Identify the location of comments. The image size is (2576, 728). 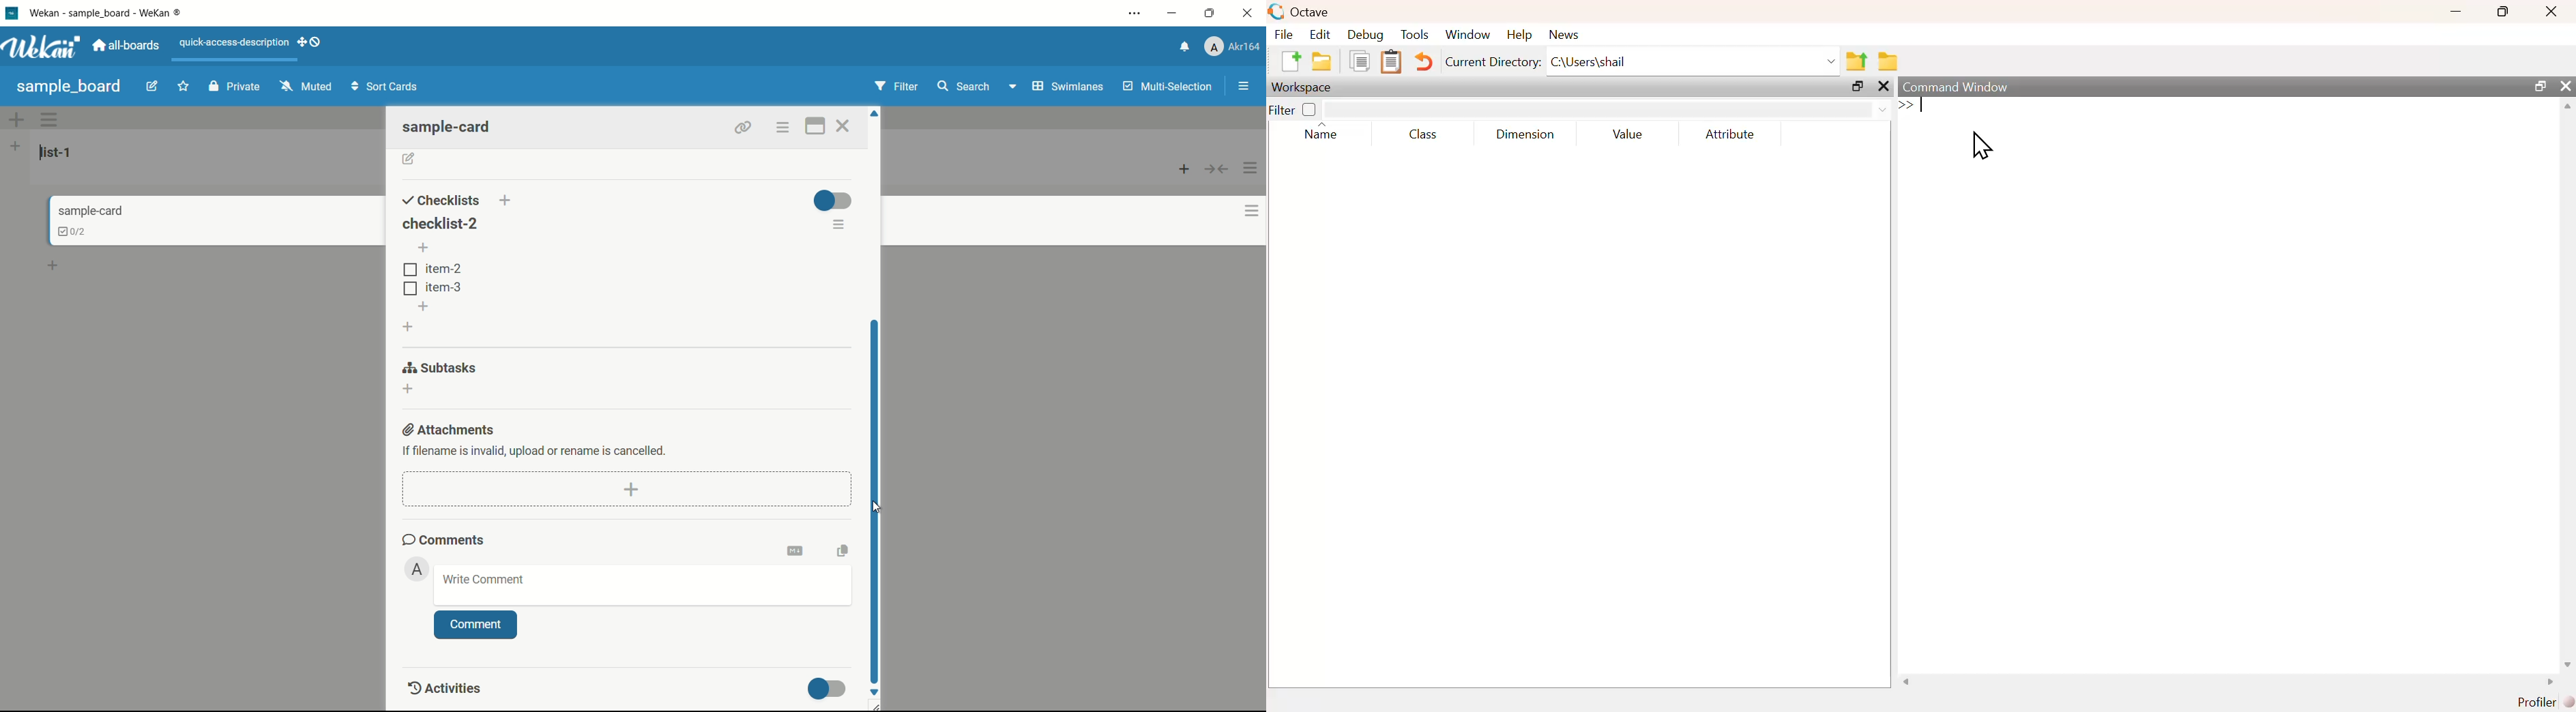
(444, 540).